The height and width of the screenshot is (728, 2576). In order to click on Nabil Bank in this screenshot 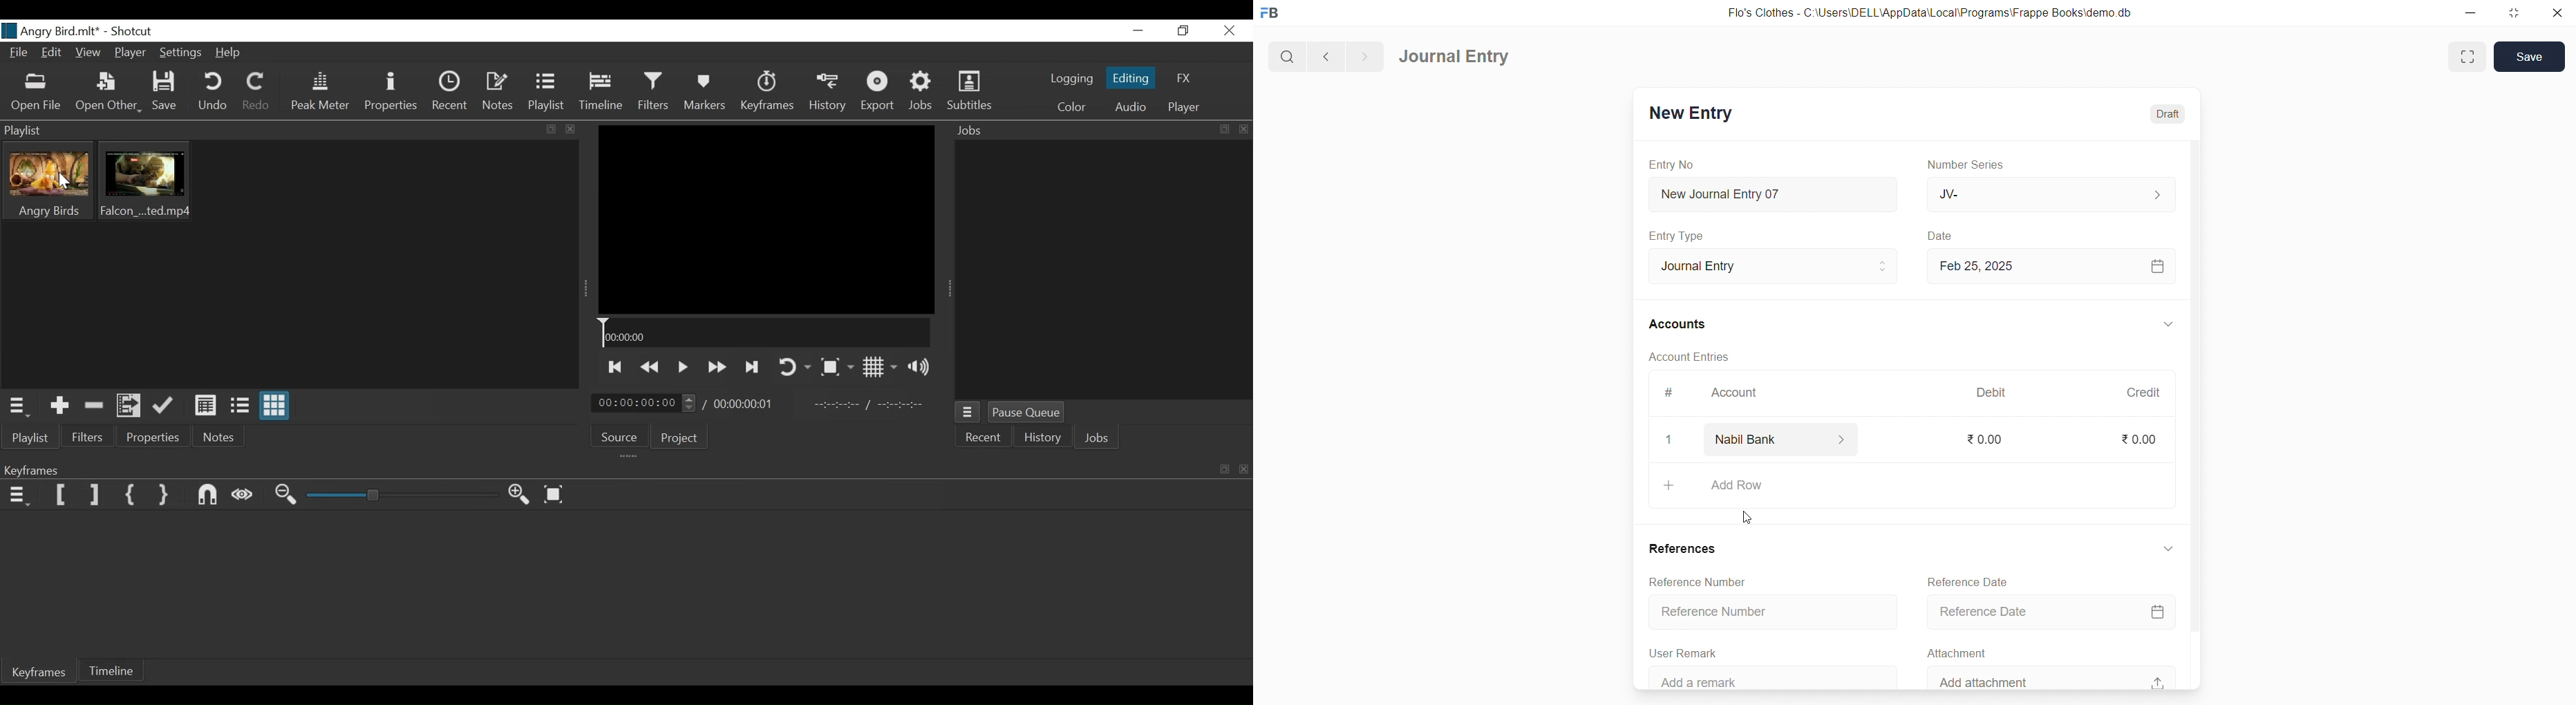, I will do `click(1785, 440)`.